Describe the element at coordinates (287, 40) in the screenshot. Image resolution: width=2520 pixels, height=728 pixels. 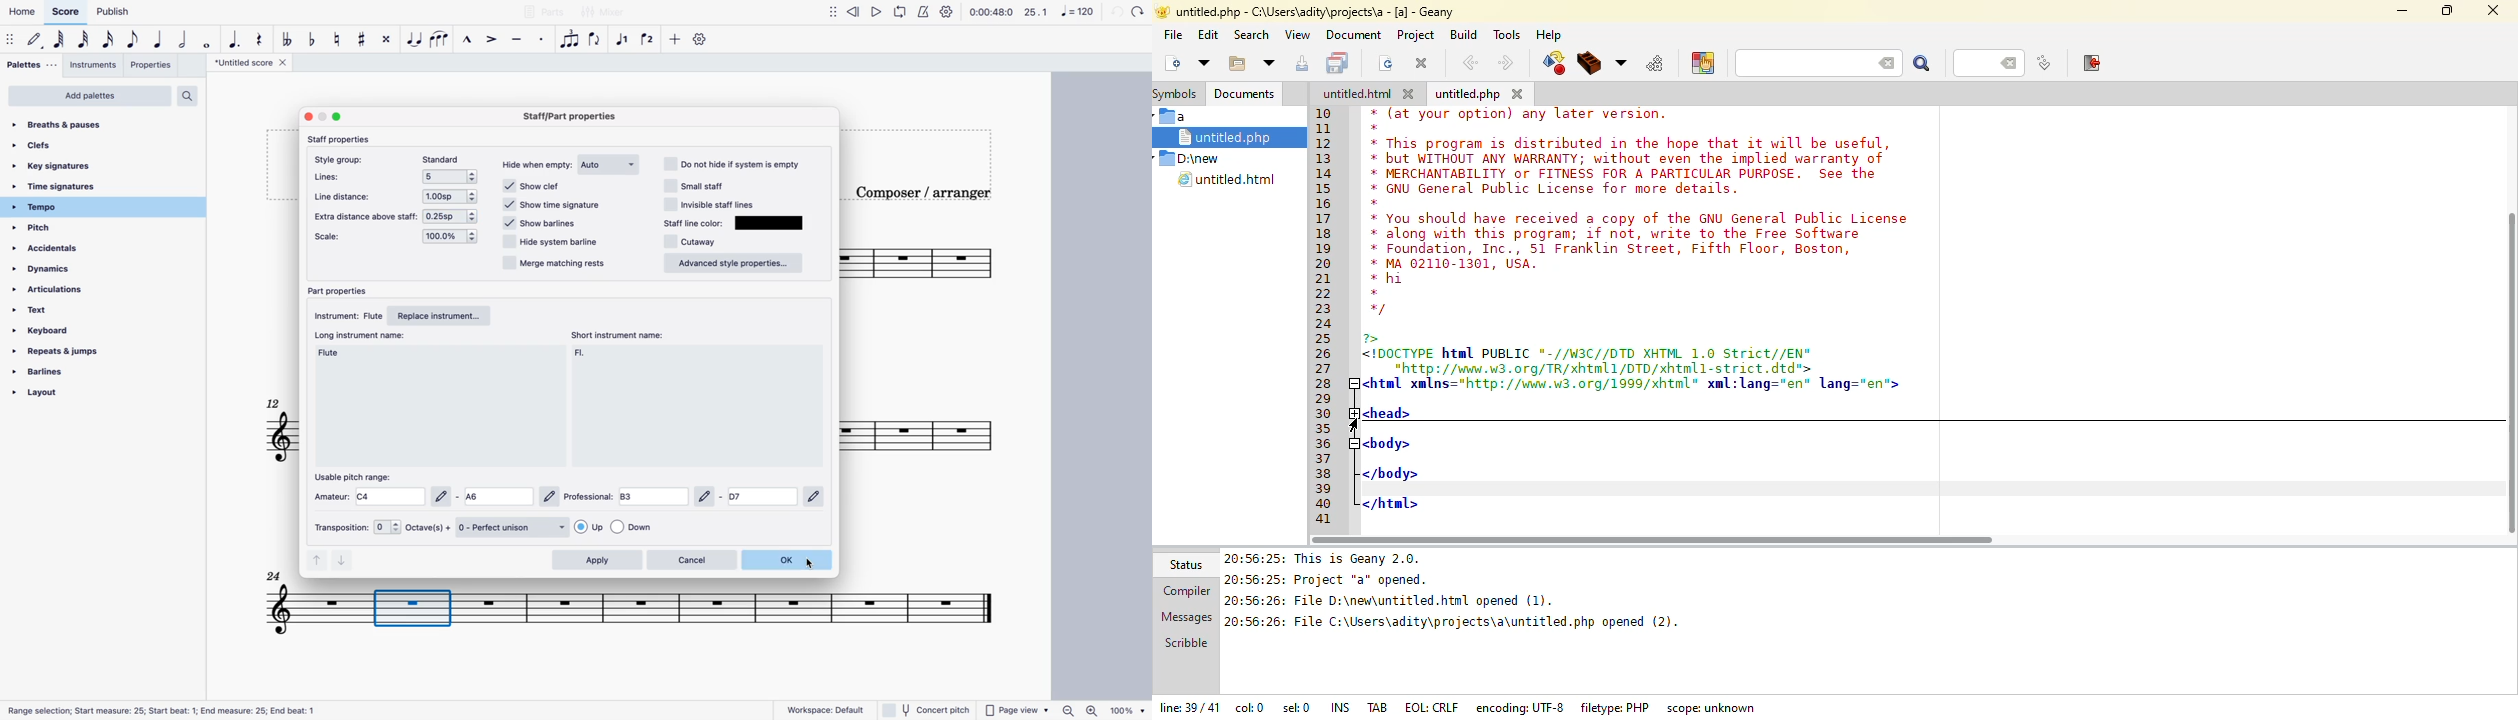
I see `toggle flat` at that location.